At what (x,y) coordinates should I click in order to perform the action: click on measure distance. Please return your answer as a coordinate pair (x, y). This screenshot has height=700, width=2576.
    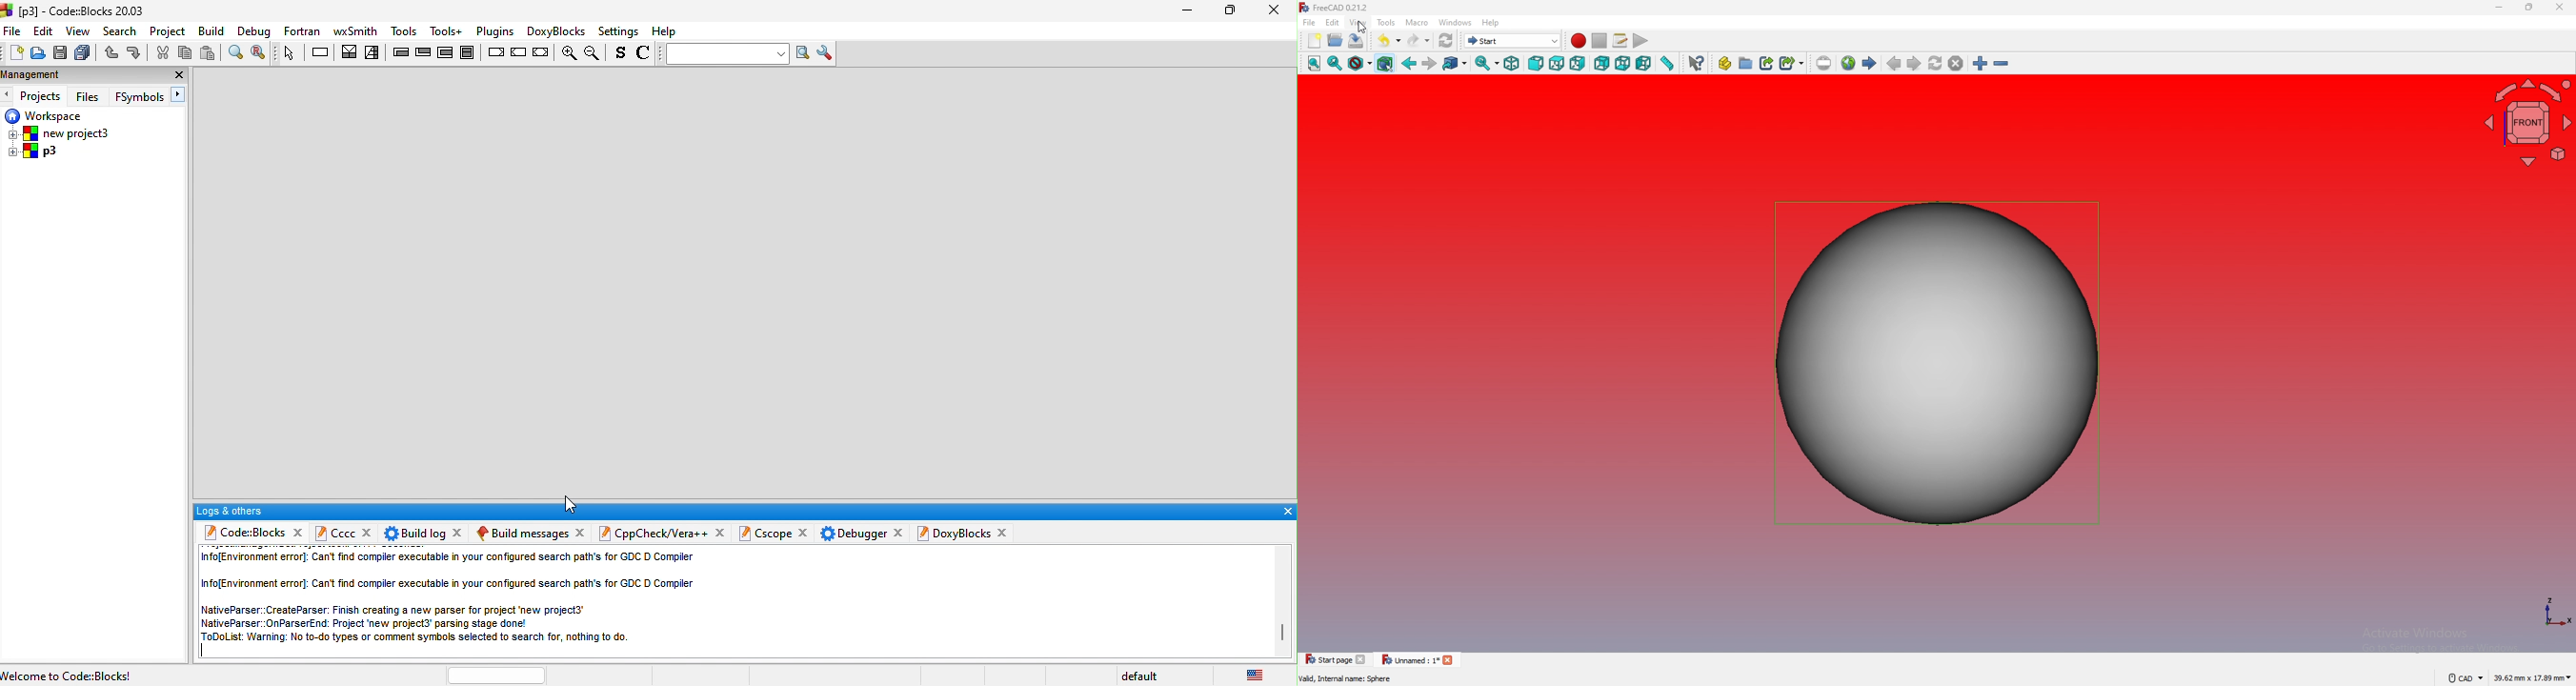
    Looking at the image, I should click on (1668, 63).